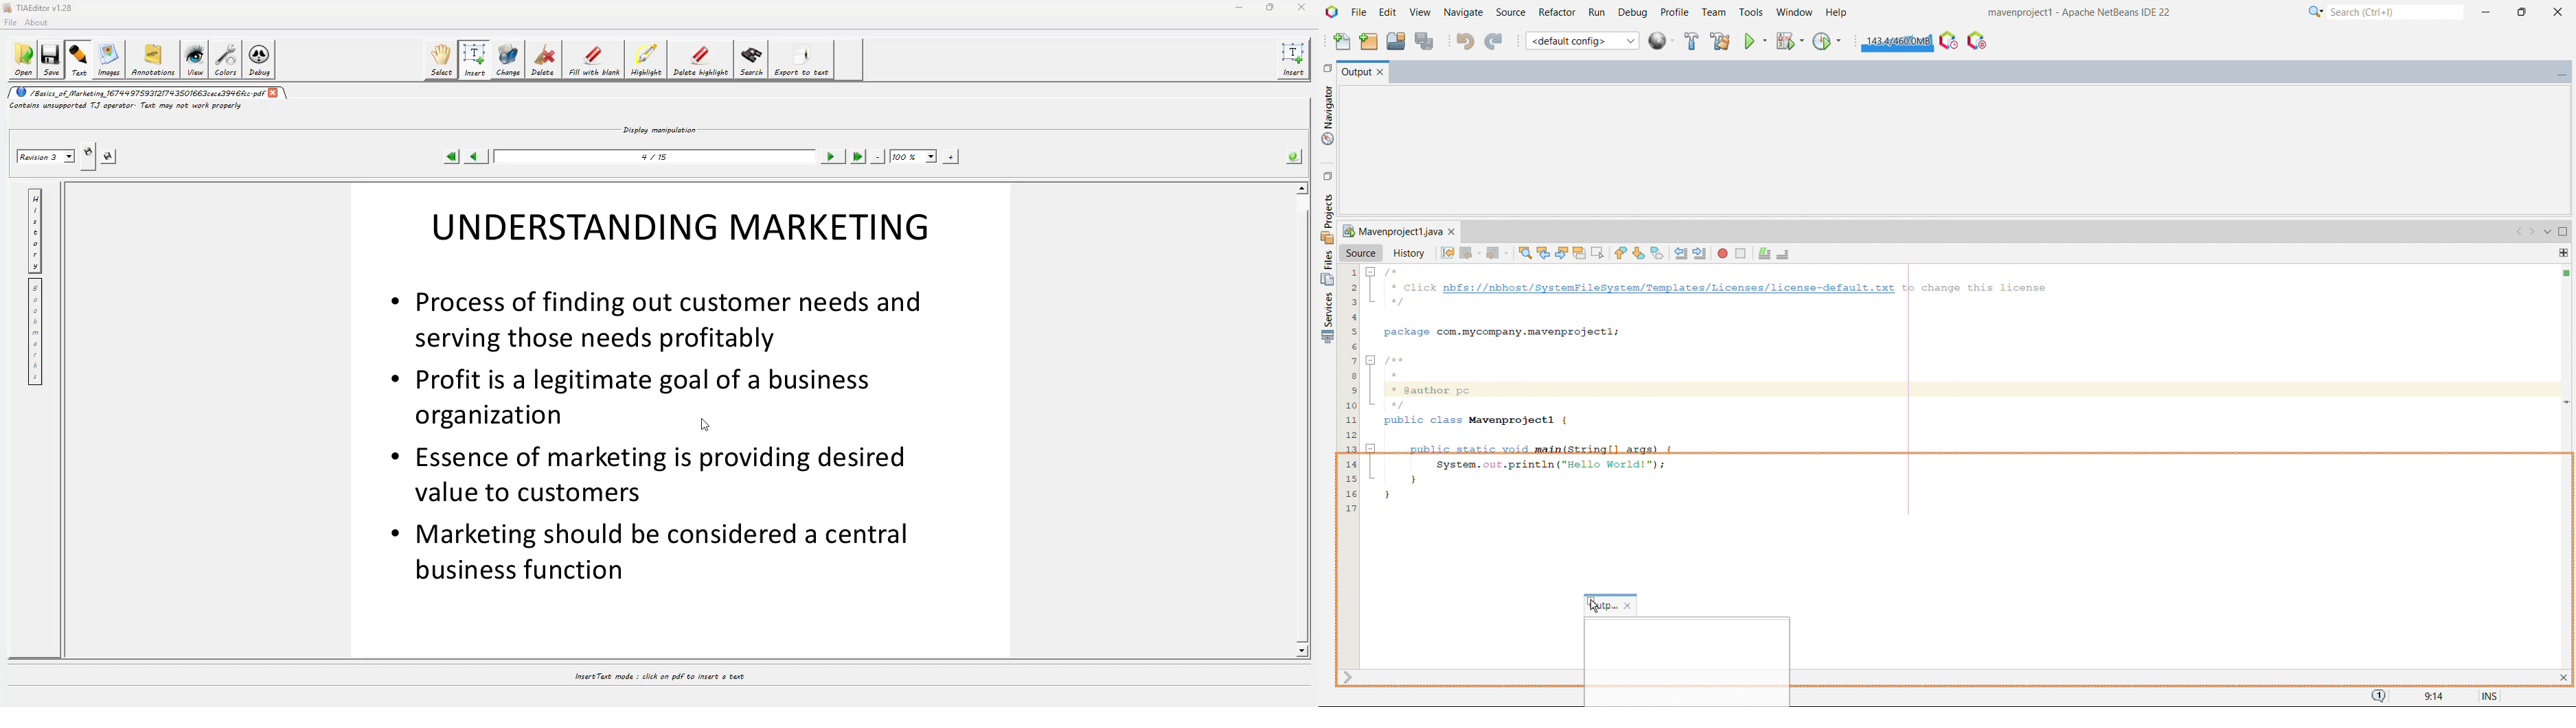 The width and height of the screenshot is (2576, 728). What do you see at coordinates (1632, 13) in the screenshot?
I see `debug` at bounding box center [1632, 13].